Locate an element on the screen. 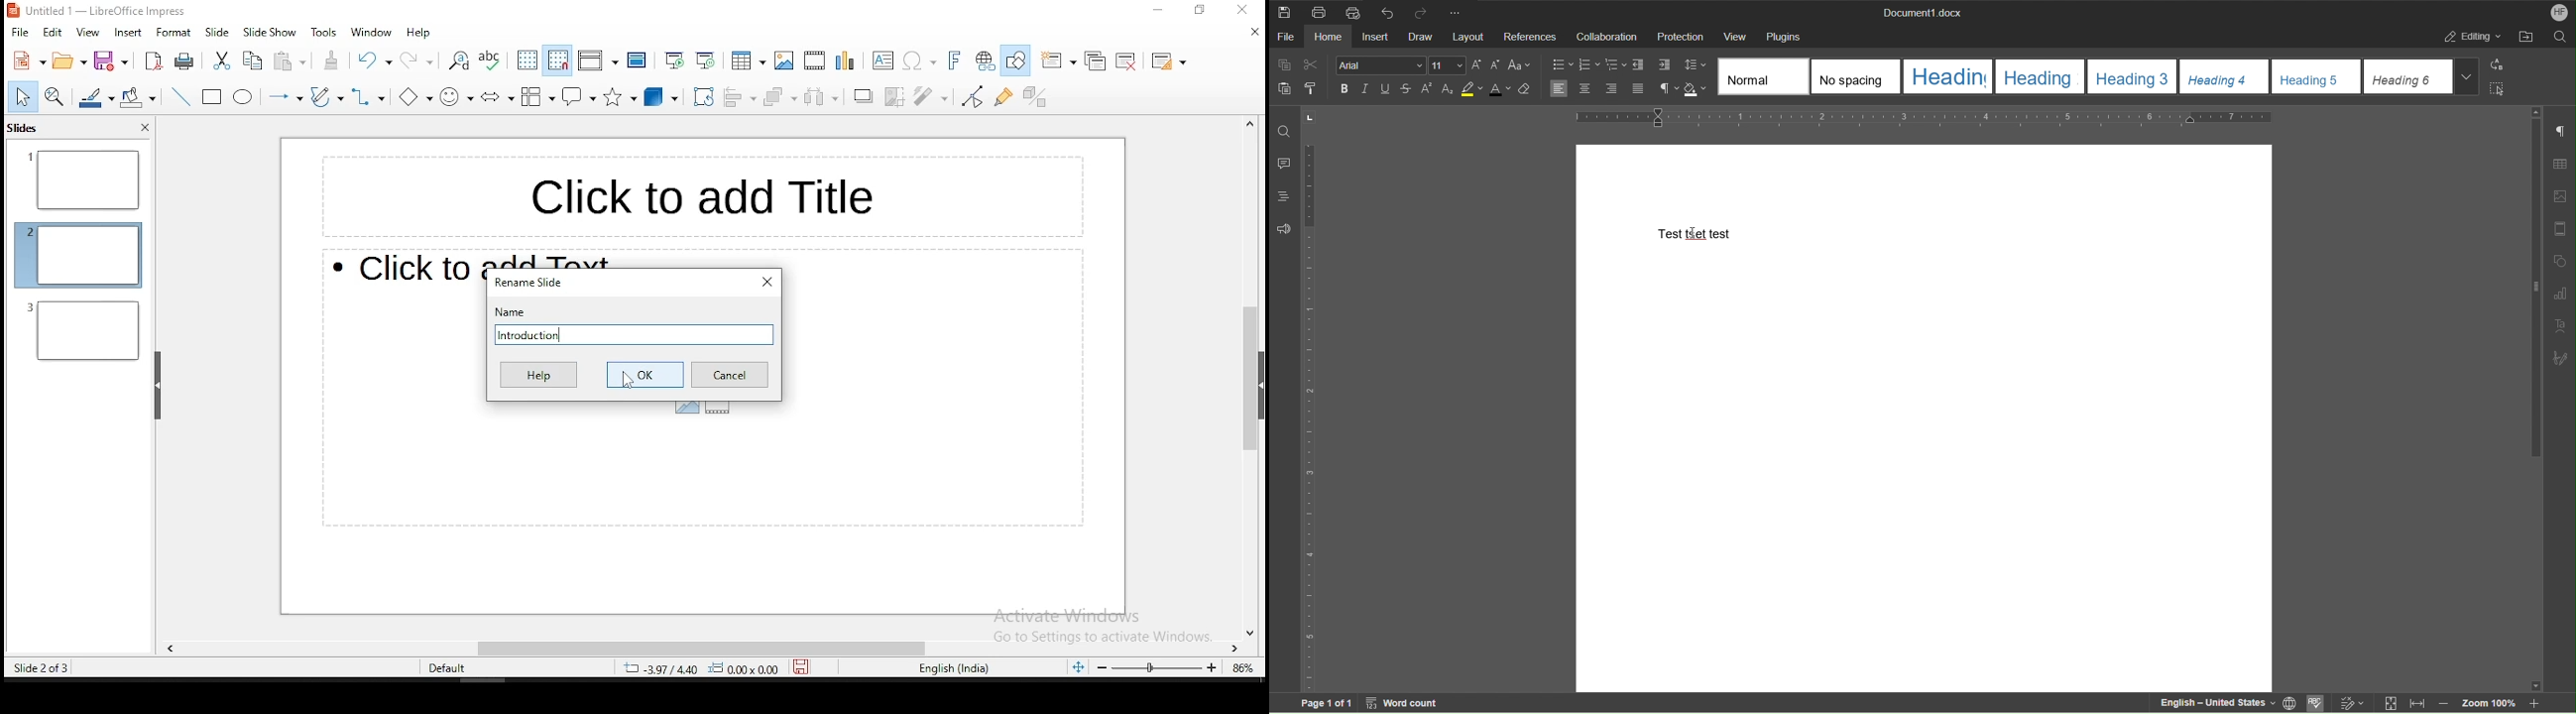  Text Color is located at coordinates (1499, 90).